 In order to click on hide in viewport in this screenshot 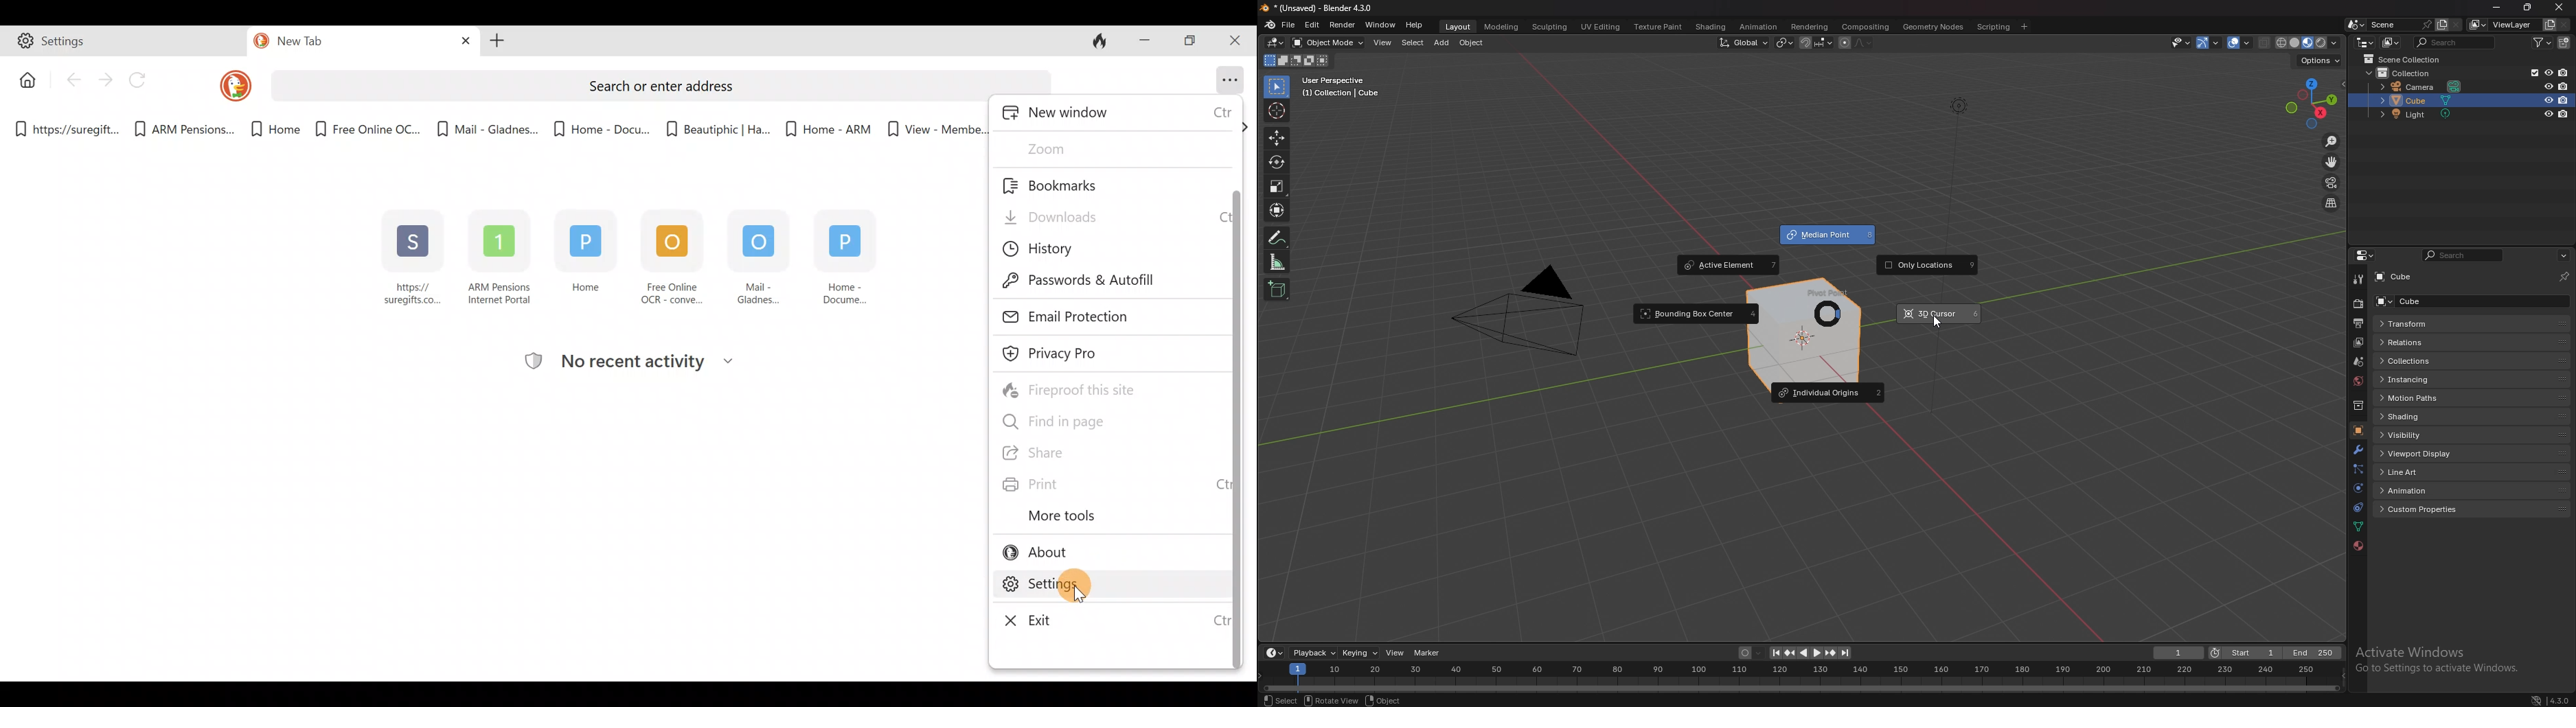, I will do `click(2549, 100)`.